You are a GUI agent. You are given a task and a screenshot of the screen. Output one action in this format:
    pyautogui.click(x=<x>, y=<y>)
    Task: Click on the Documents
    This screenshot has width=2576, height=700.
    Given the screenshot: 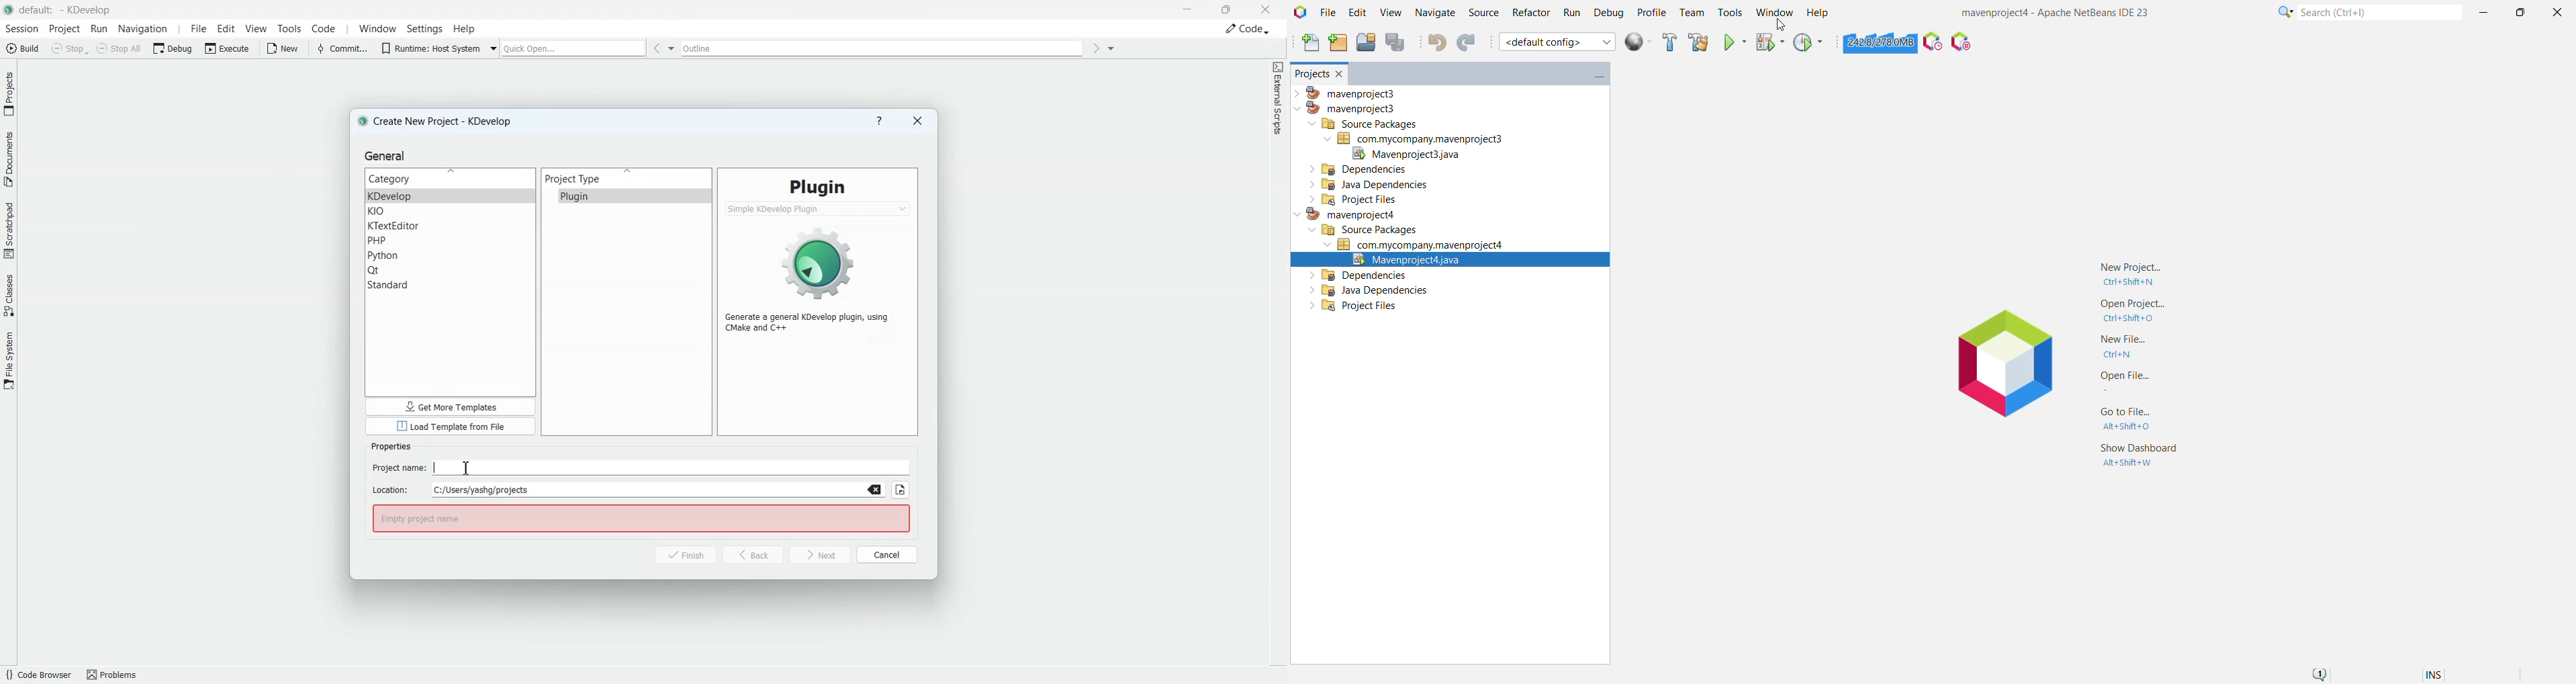 What is the action you would take?
    pyautogui.click(x=9, y=158)
    